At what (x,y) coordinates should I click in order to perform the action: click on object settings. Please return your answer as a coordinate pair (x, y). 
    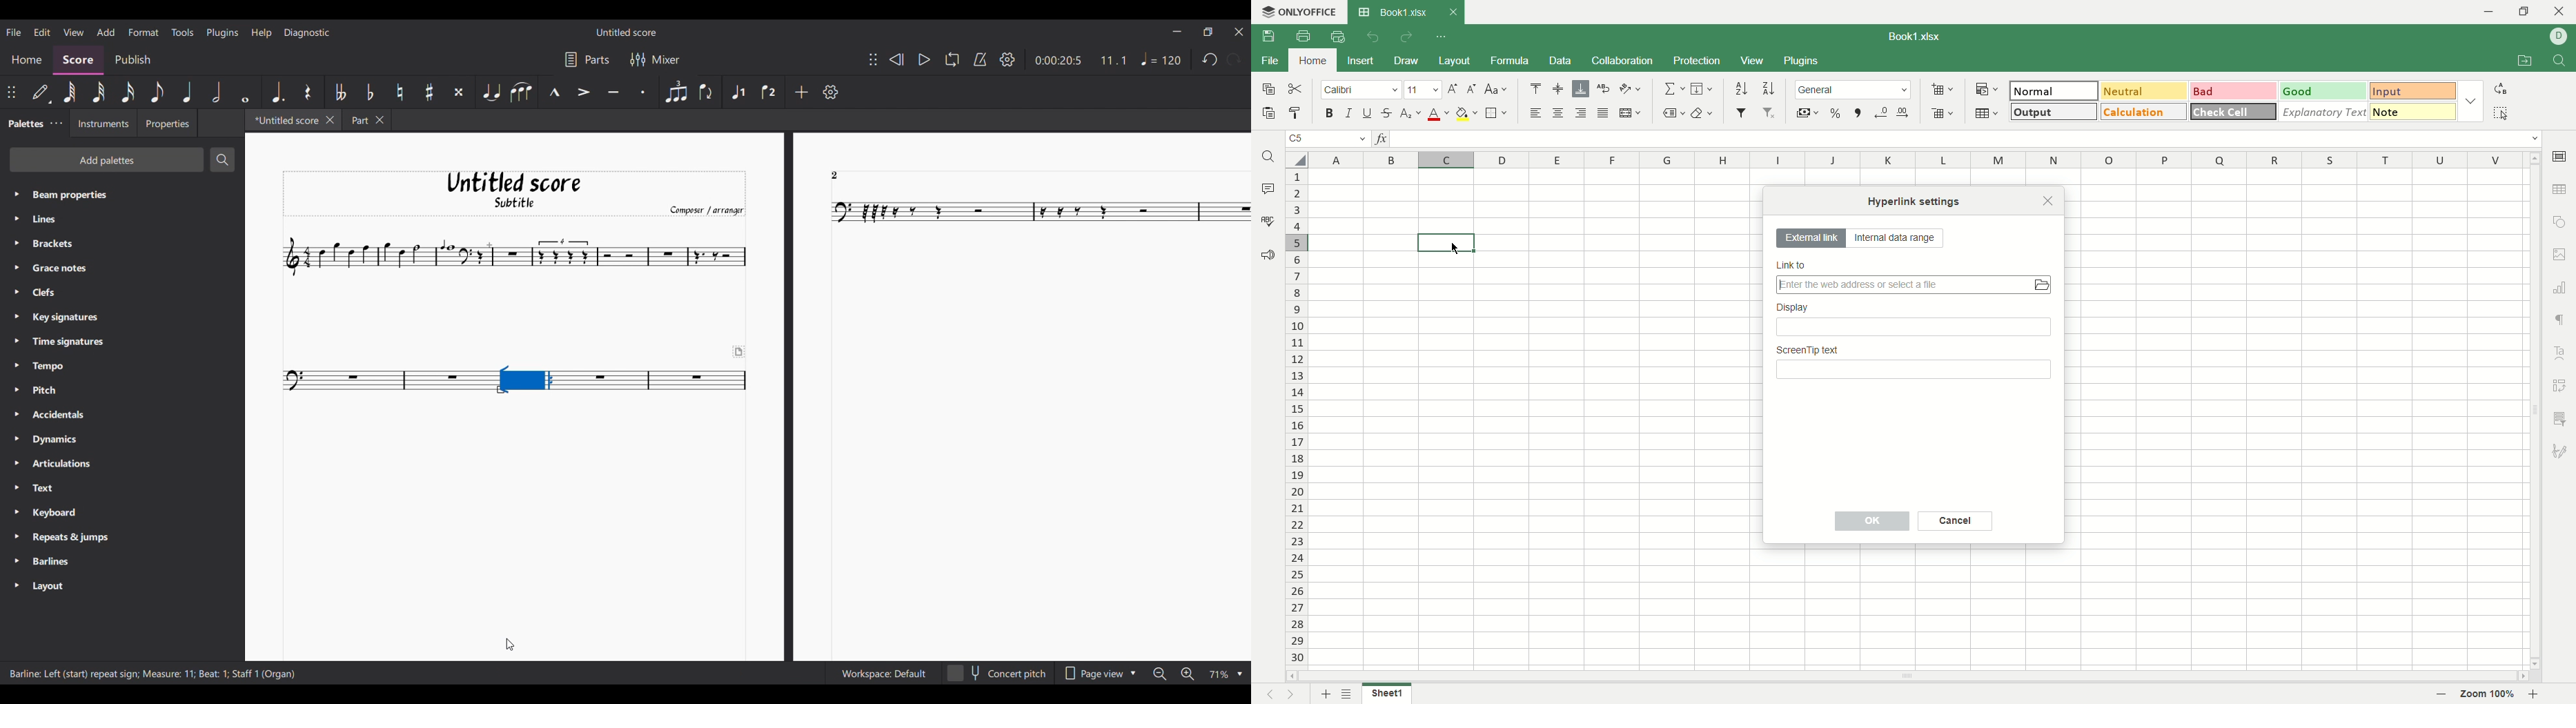
    Looking at the image, I should click on (2559, 224).